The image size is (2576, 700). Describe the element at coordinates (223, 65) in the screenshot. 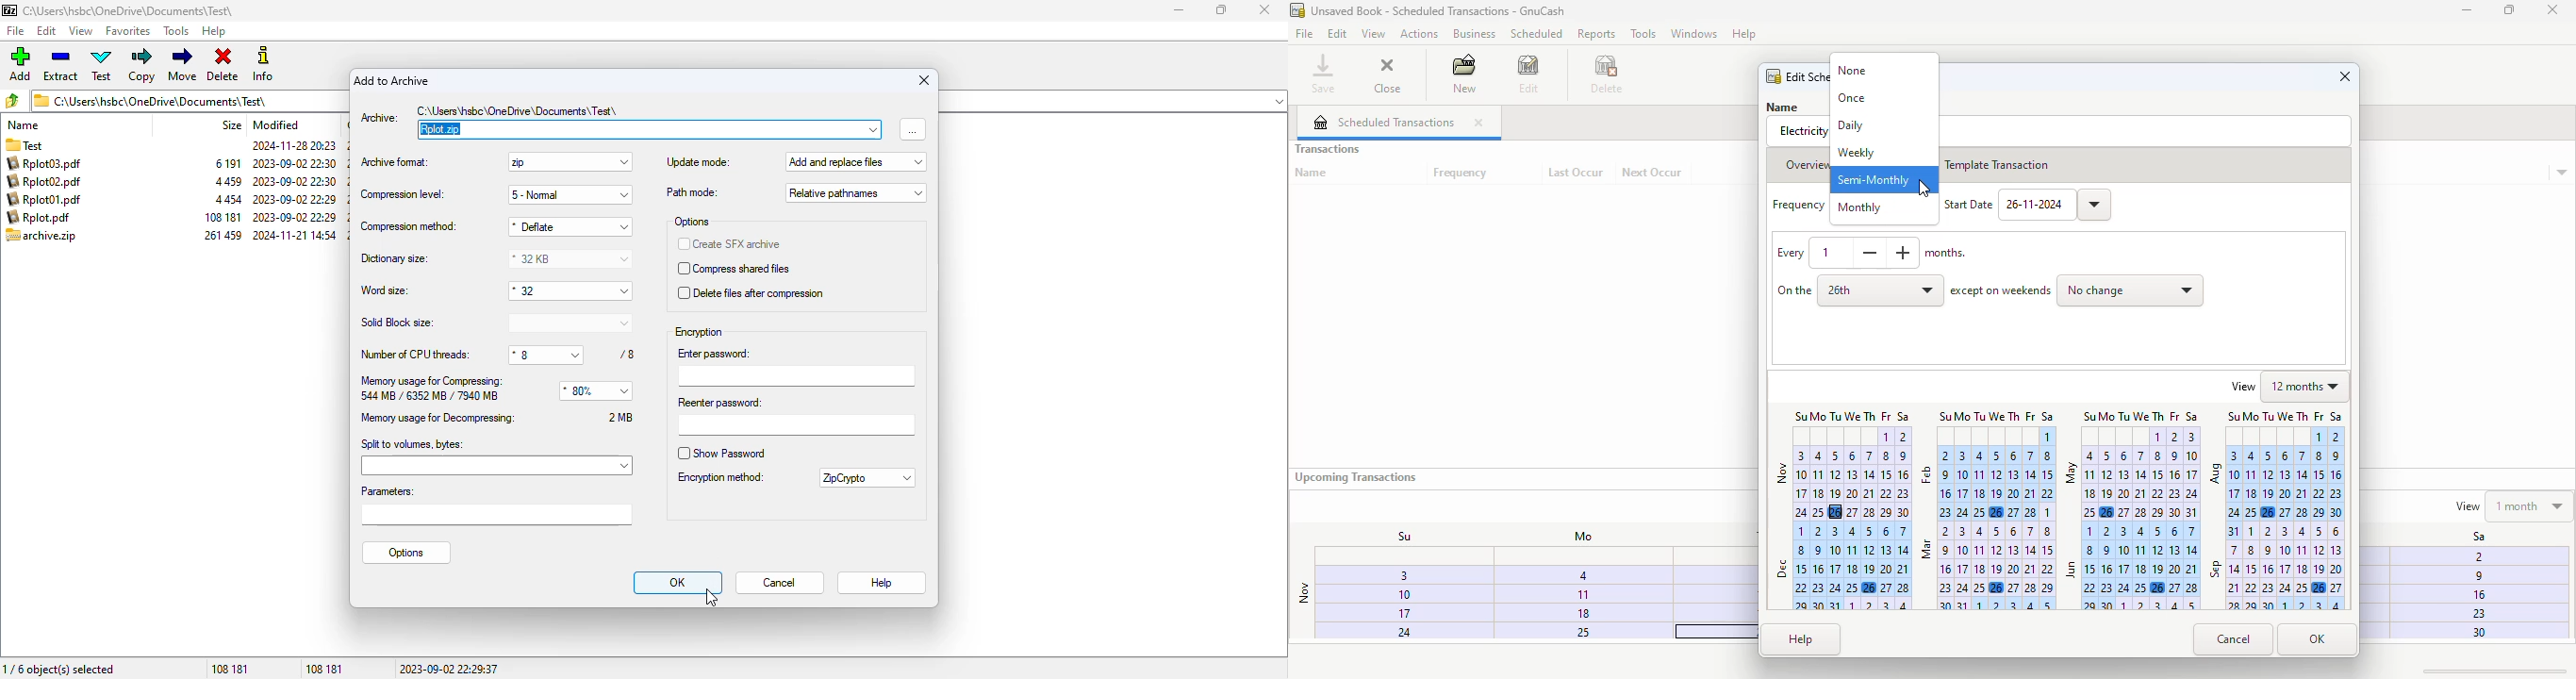

I see `delete` at that location.